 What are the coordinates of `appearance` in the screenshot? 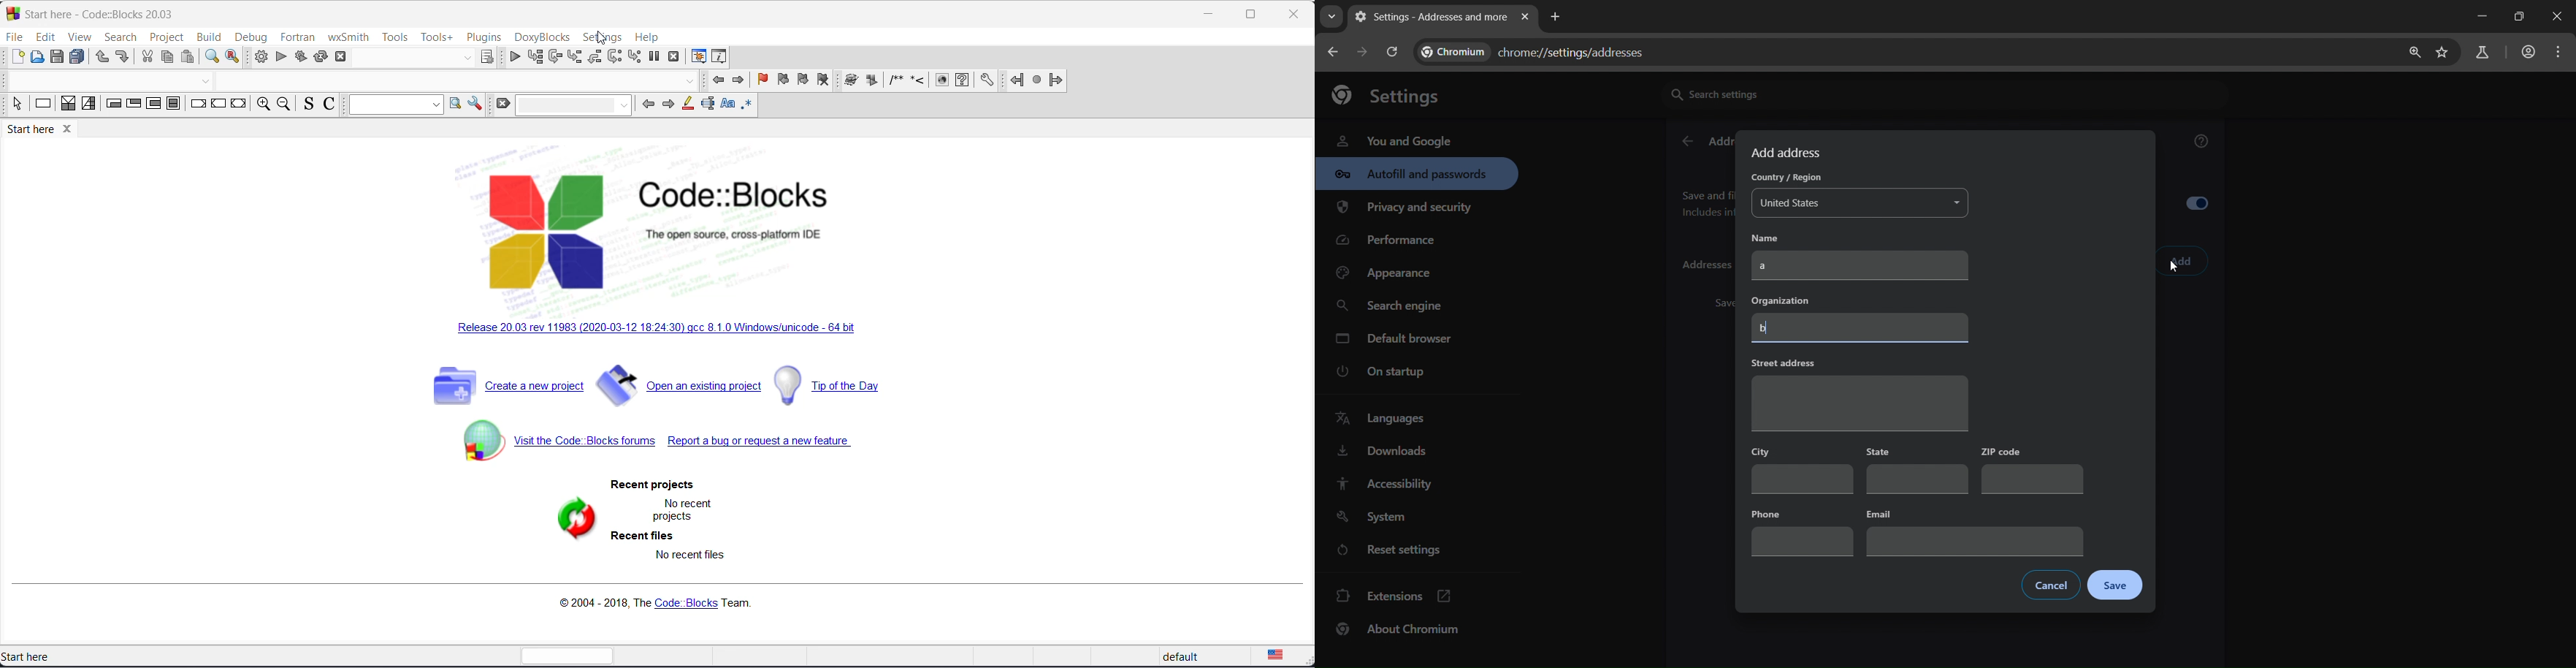 It's located at (1388, 274).